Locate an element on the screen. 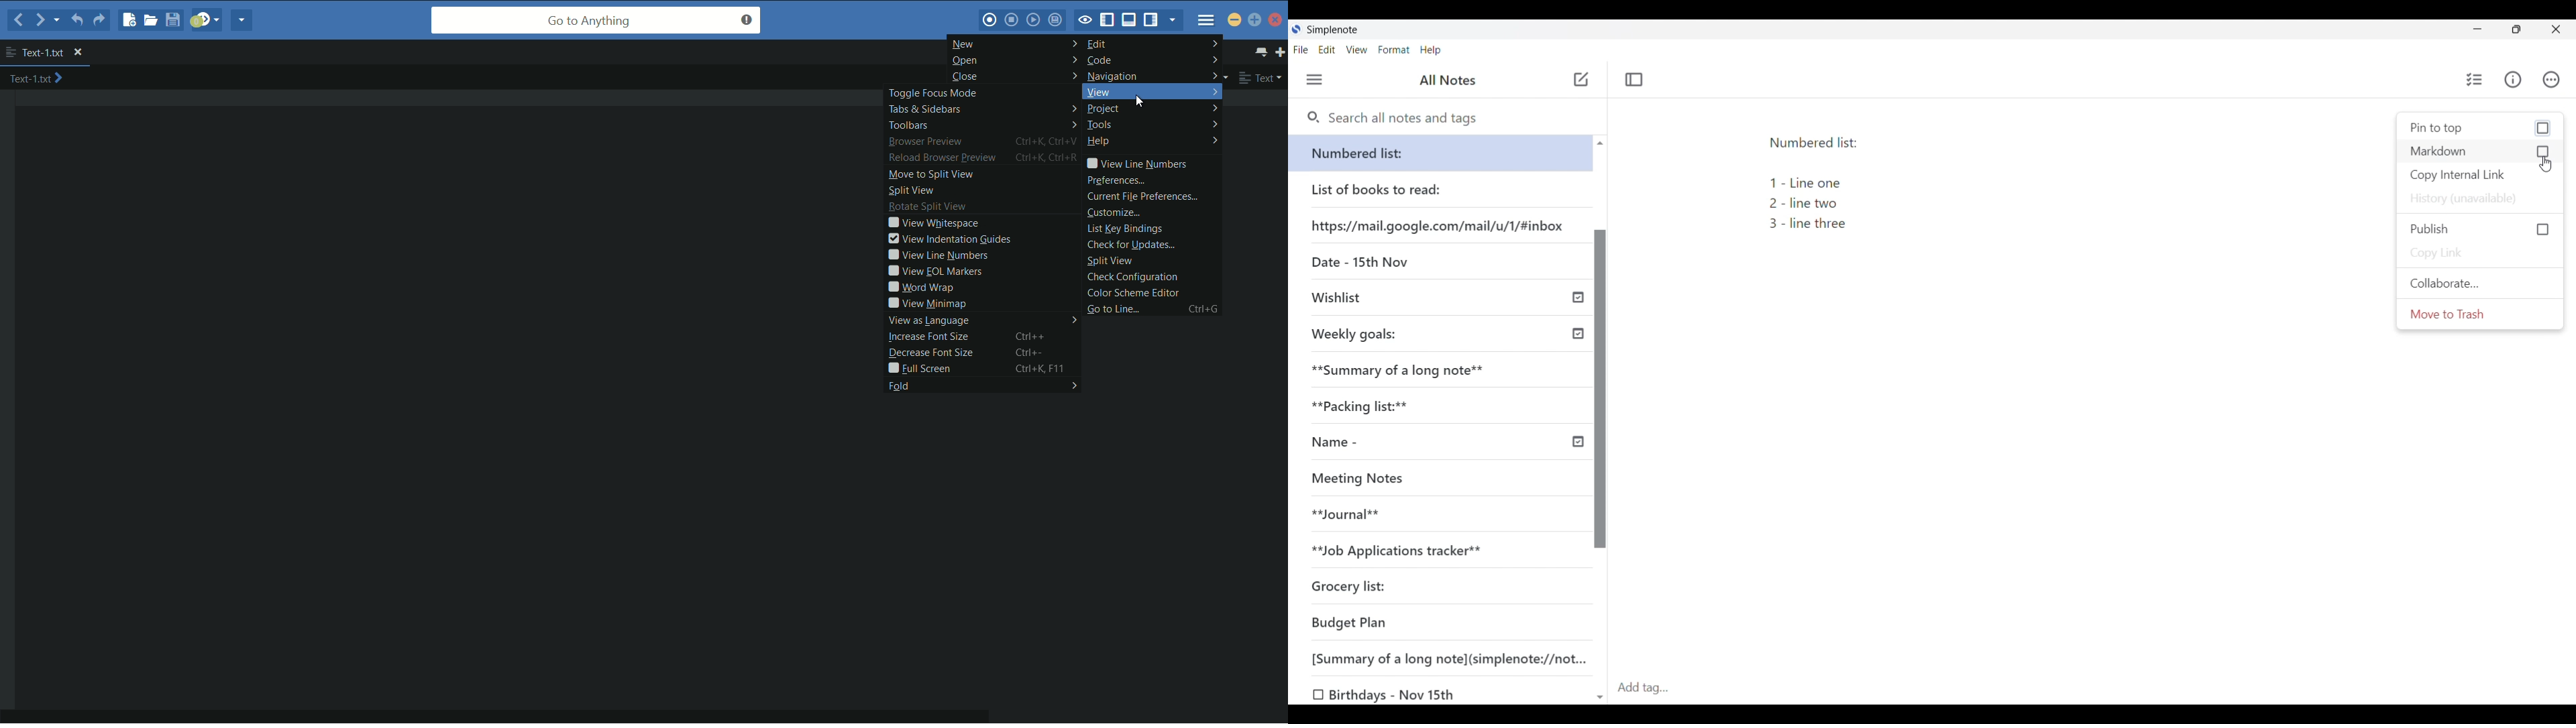 The width and height of the screenshot is (2576, 728). simplenote logo is located at coordinates (1296, 29).